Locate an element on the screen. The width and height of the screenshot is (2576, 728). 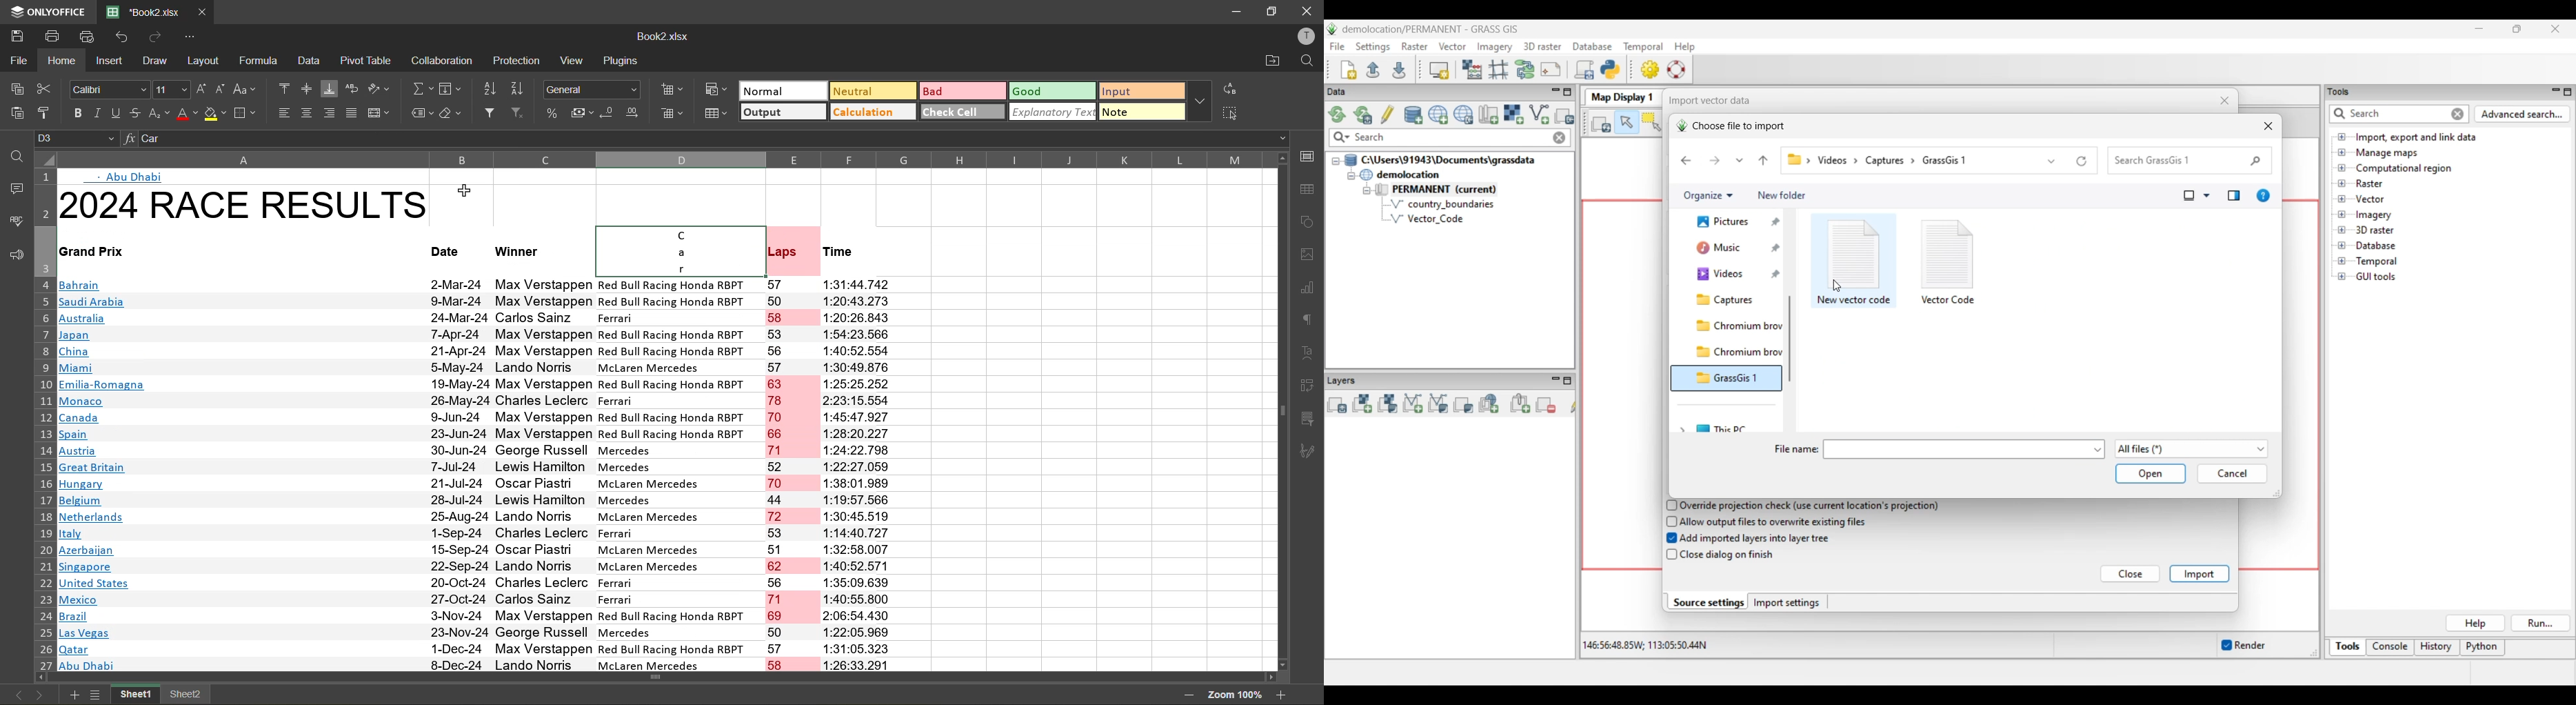
home is located at coordinates (69, 63).